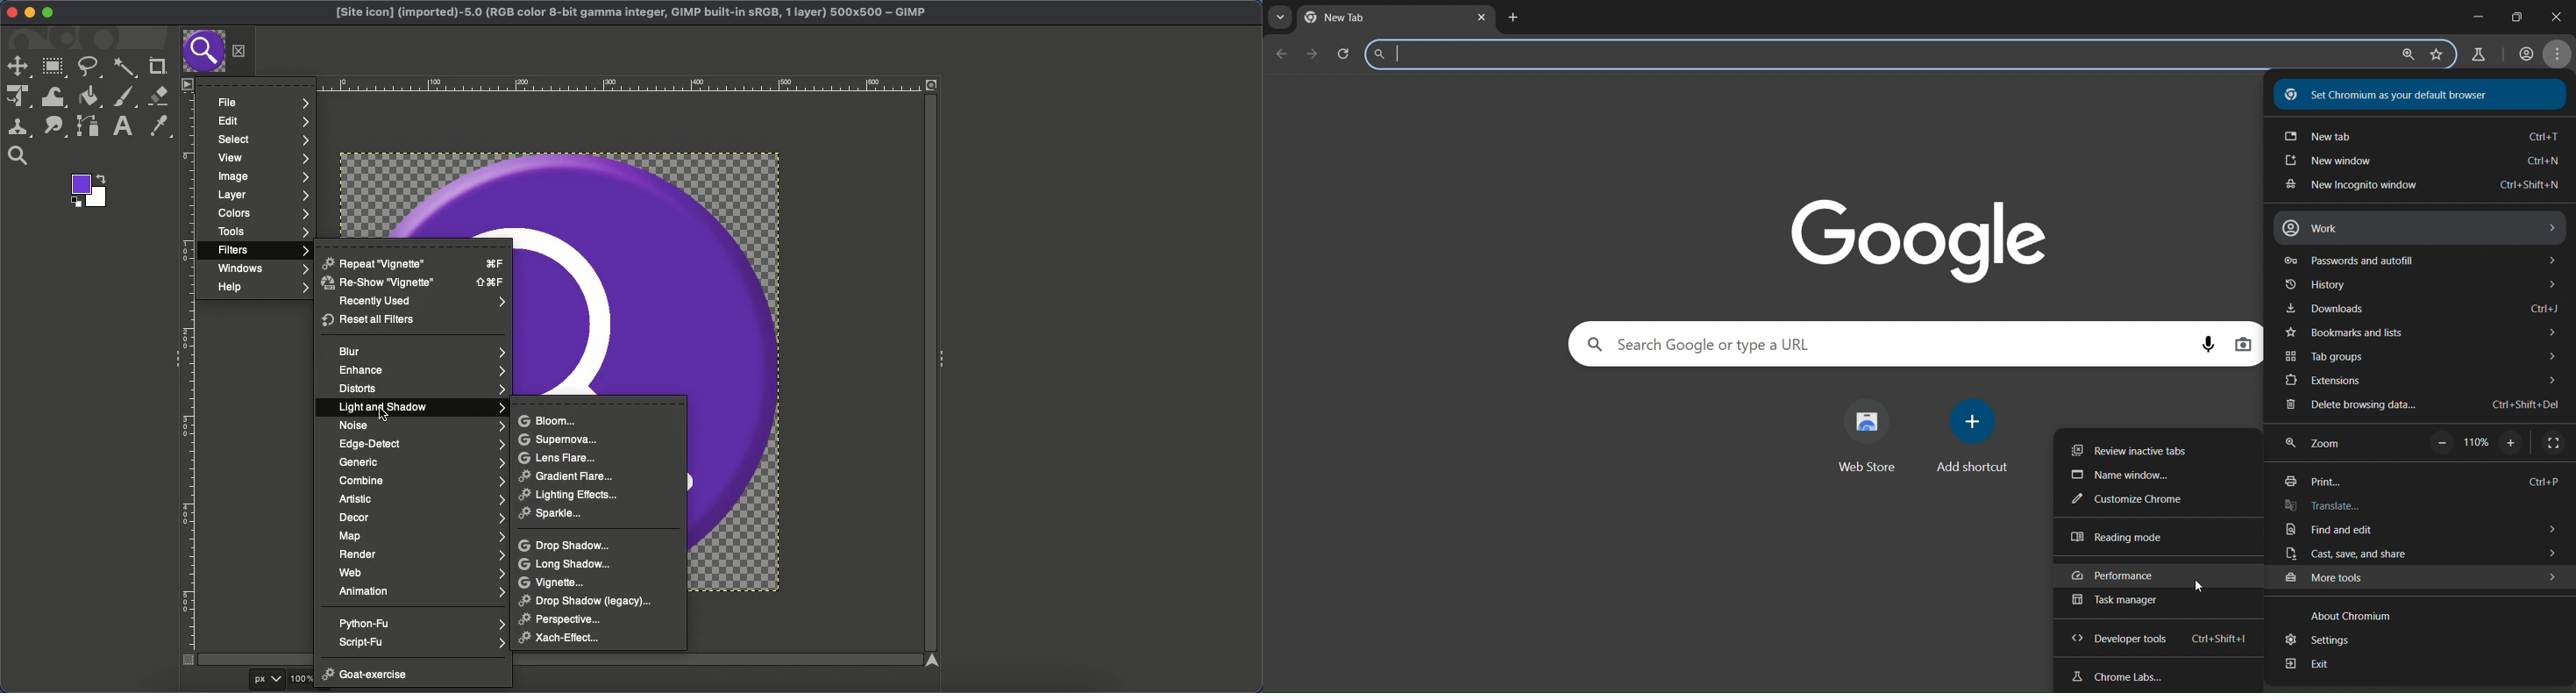  What do you see at coordinates (87, 190) in the screenshot?
I see `Color` at bounding box center [87, 190].